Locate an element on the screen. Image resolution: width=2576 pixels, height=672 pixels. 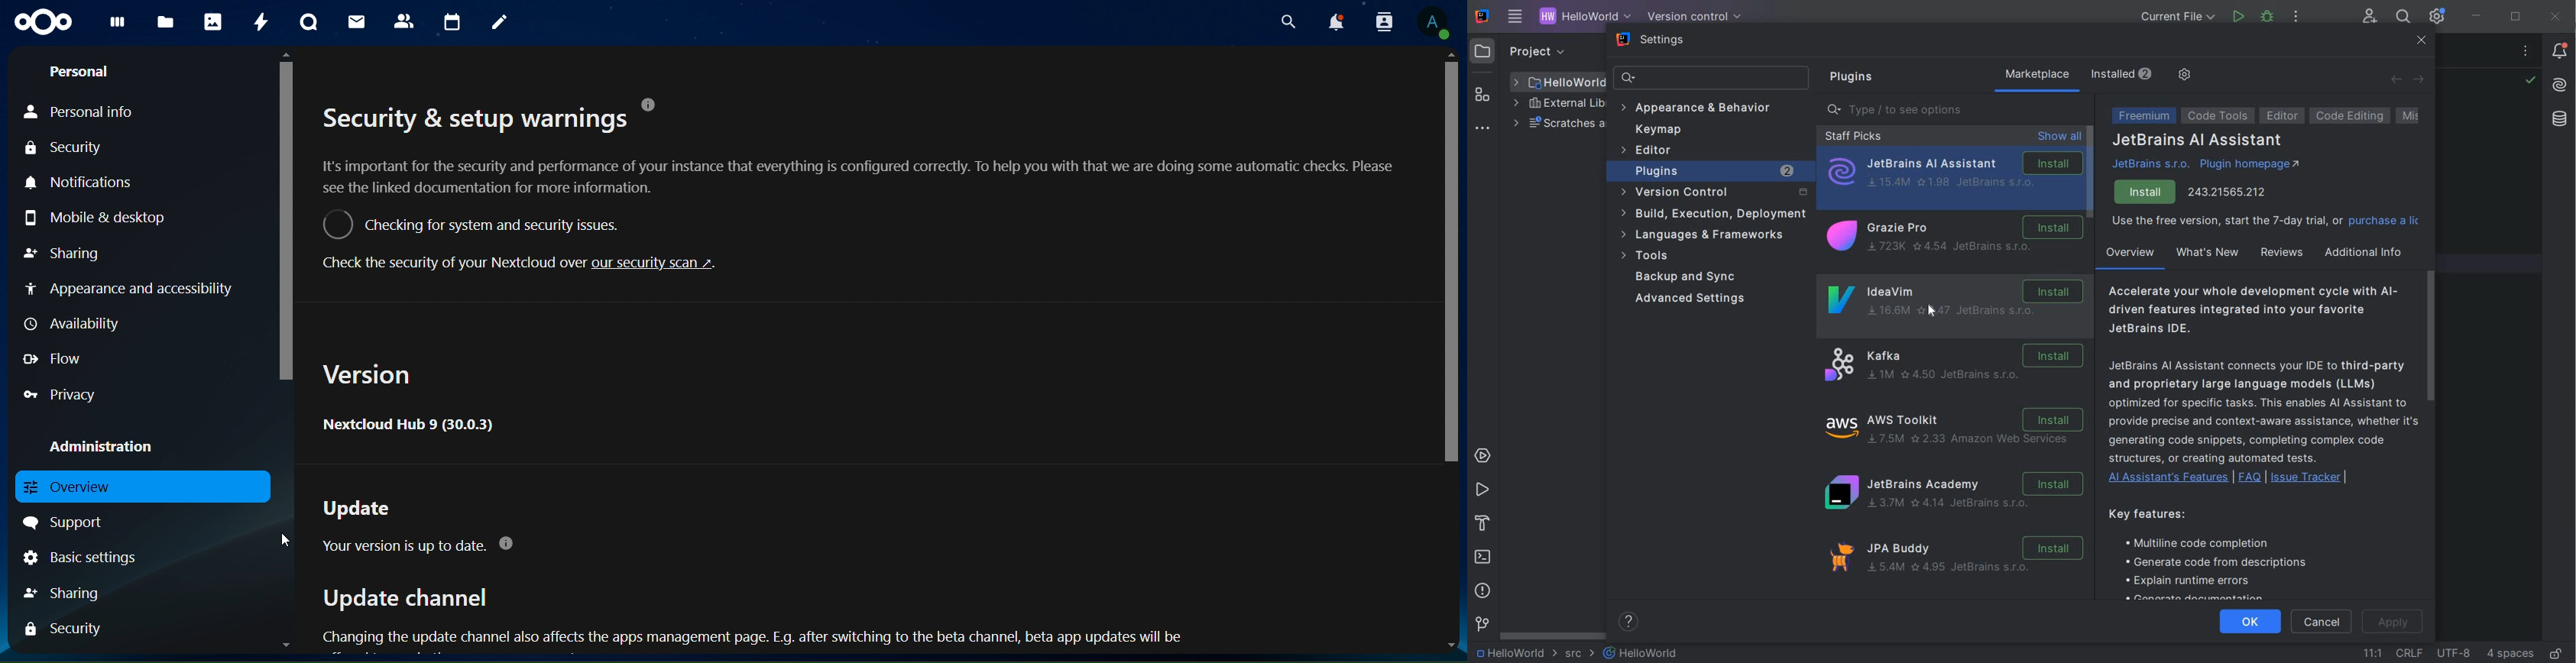
OK is located at coordinates (2249, 622).